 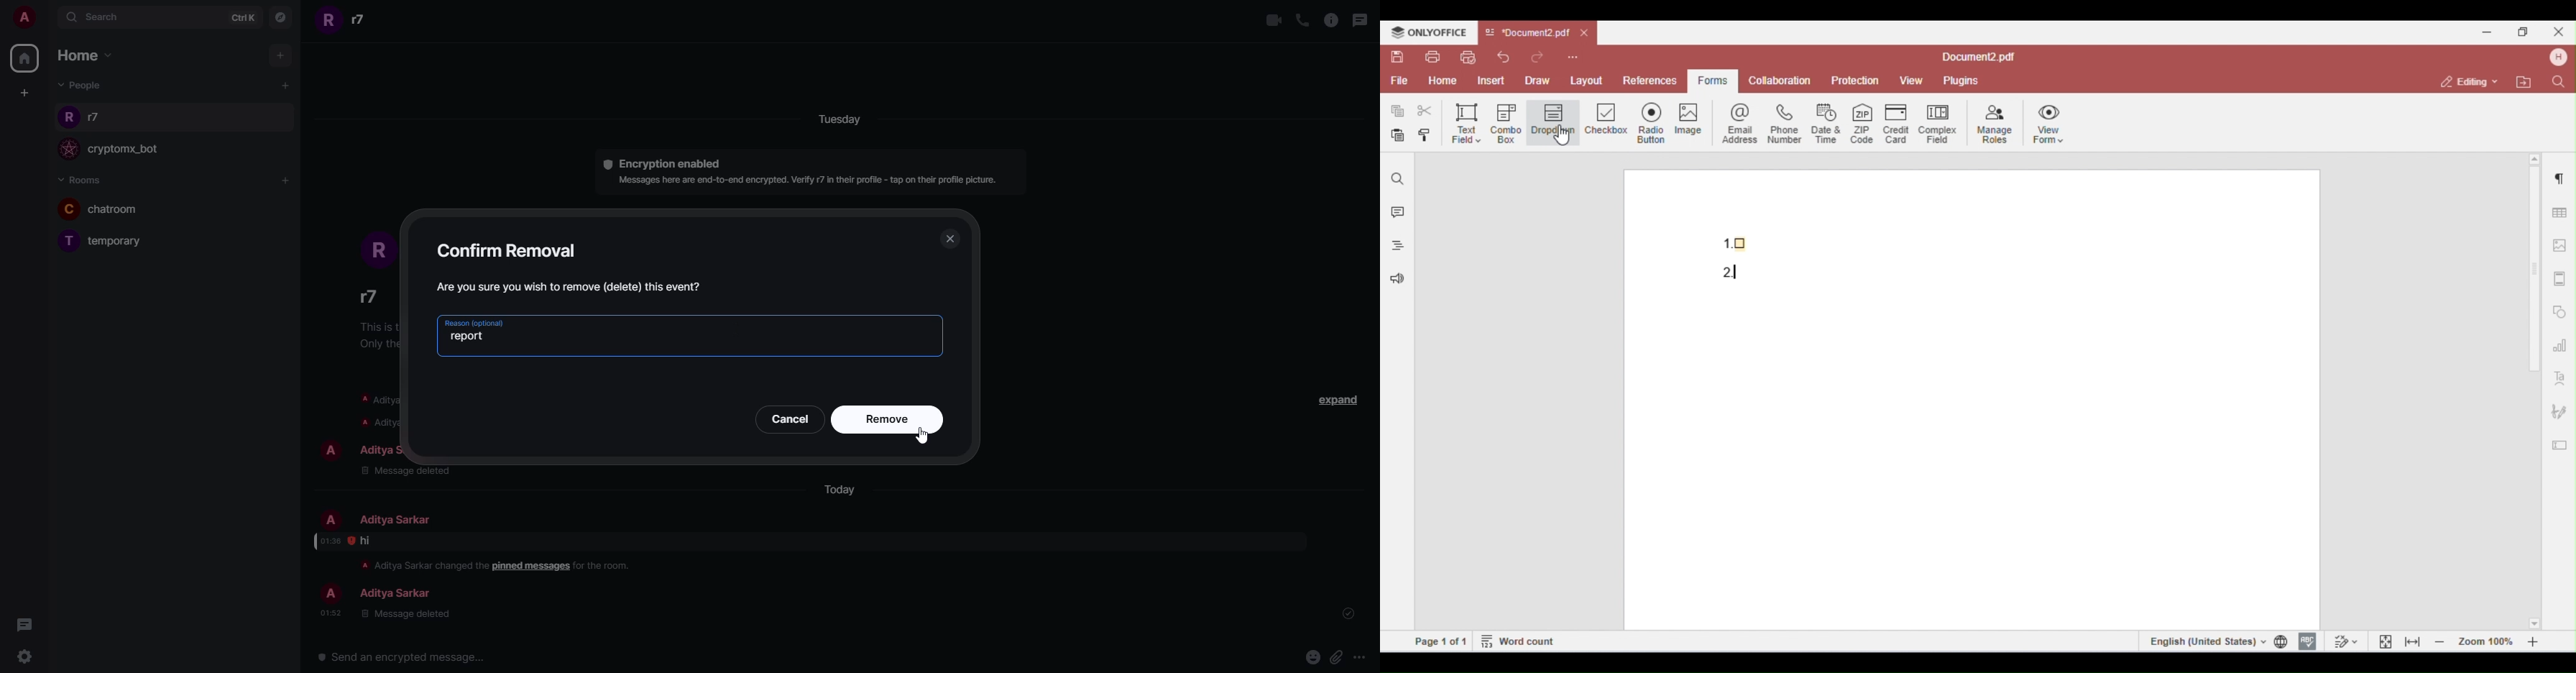 What do you see at coordinates (82, 85) in the screenshot?
I see `people` at bounding box center [82, 85].